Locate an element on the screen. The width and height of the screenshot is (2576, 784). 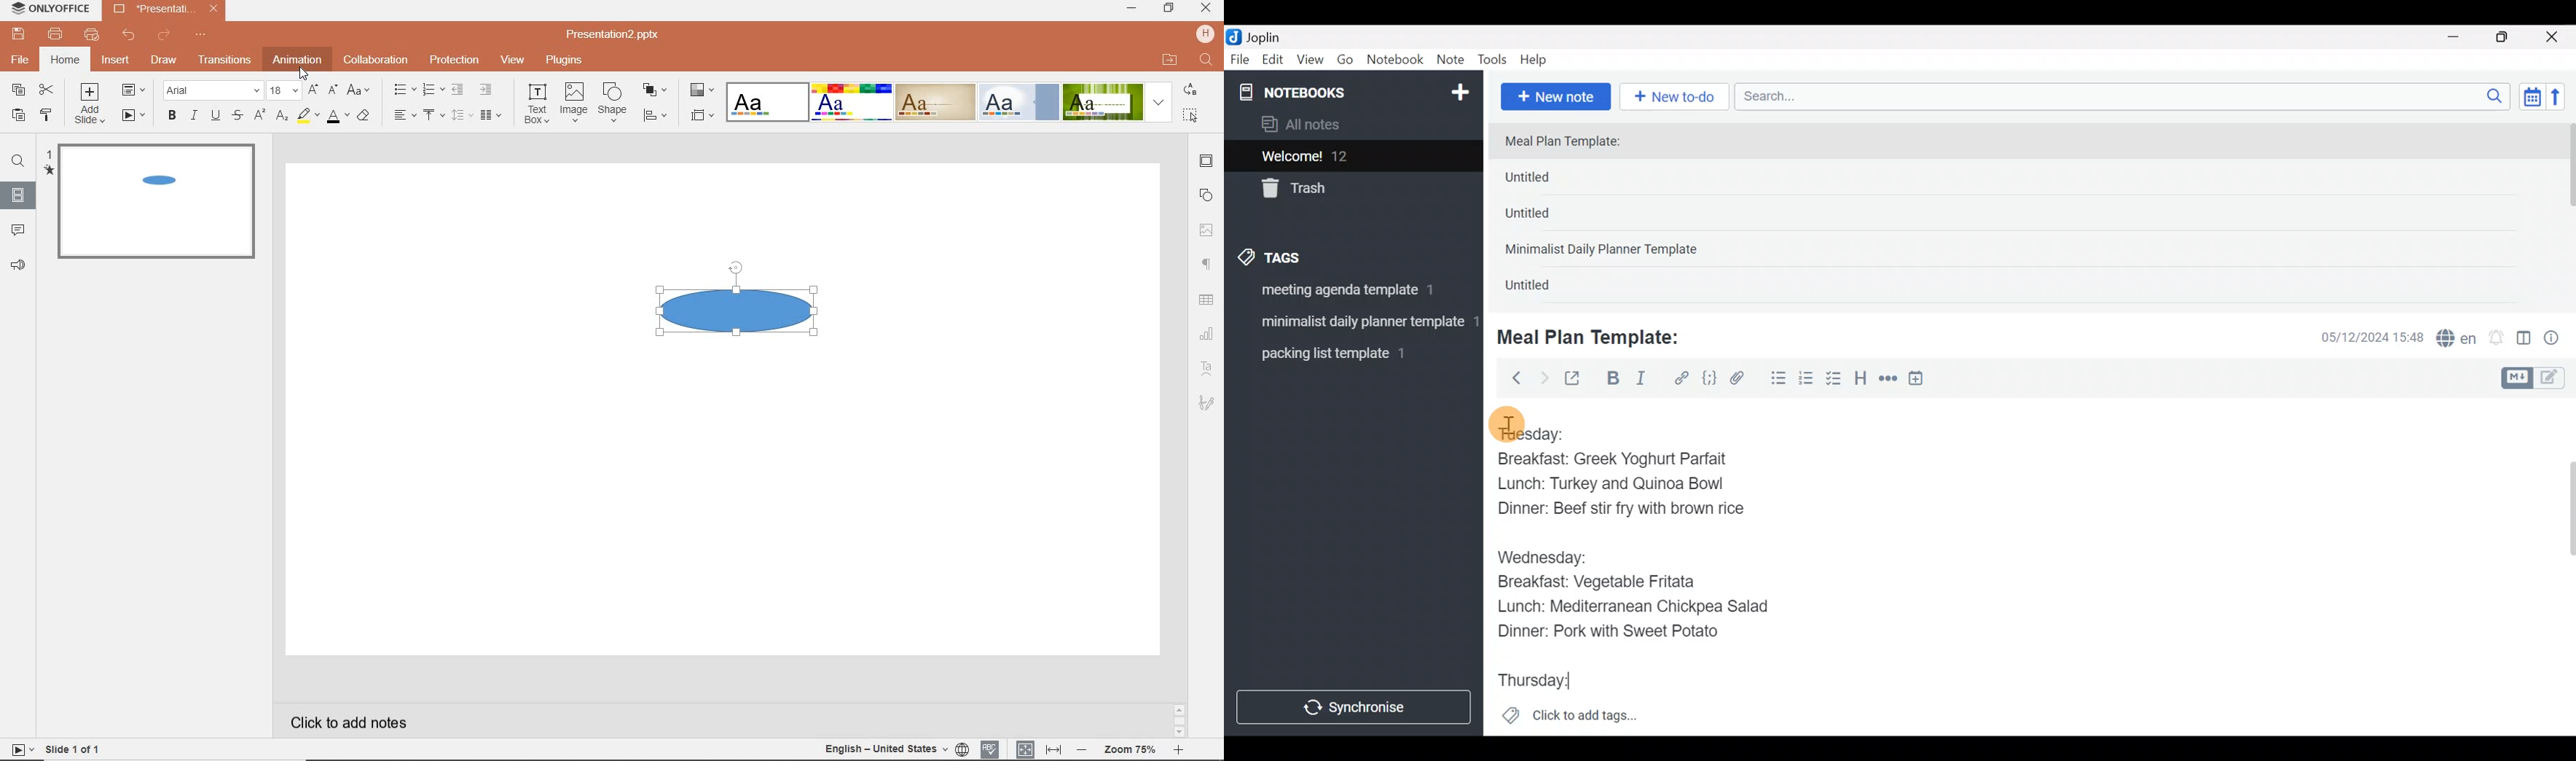
FONT is located at coordinates (213, 91).